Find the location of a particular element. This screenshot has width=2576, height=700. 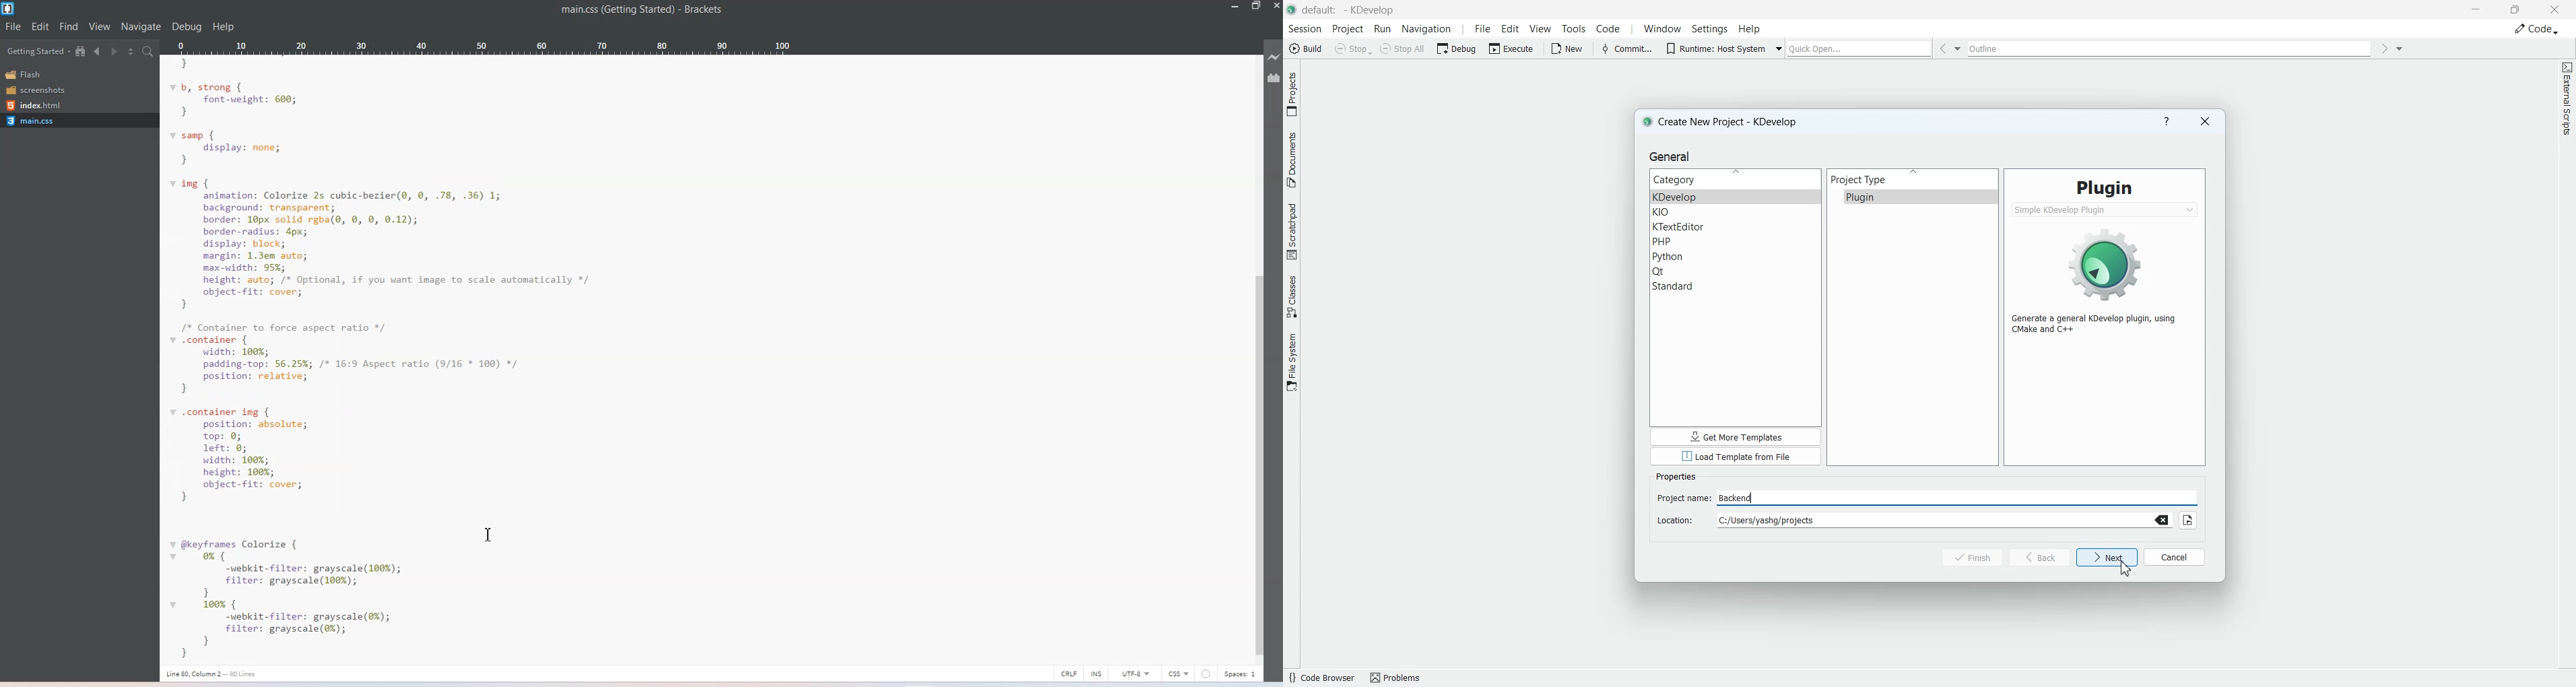

Project name enter is located at coordinates (1927, 497).